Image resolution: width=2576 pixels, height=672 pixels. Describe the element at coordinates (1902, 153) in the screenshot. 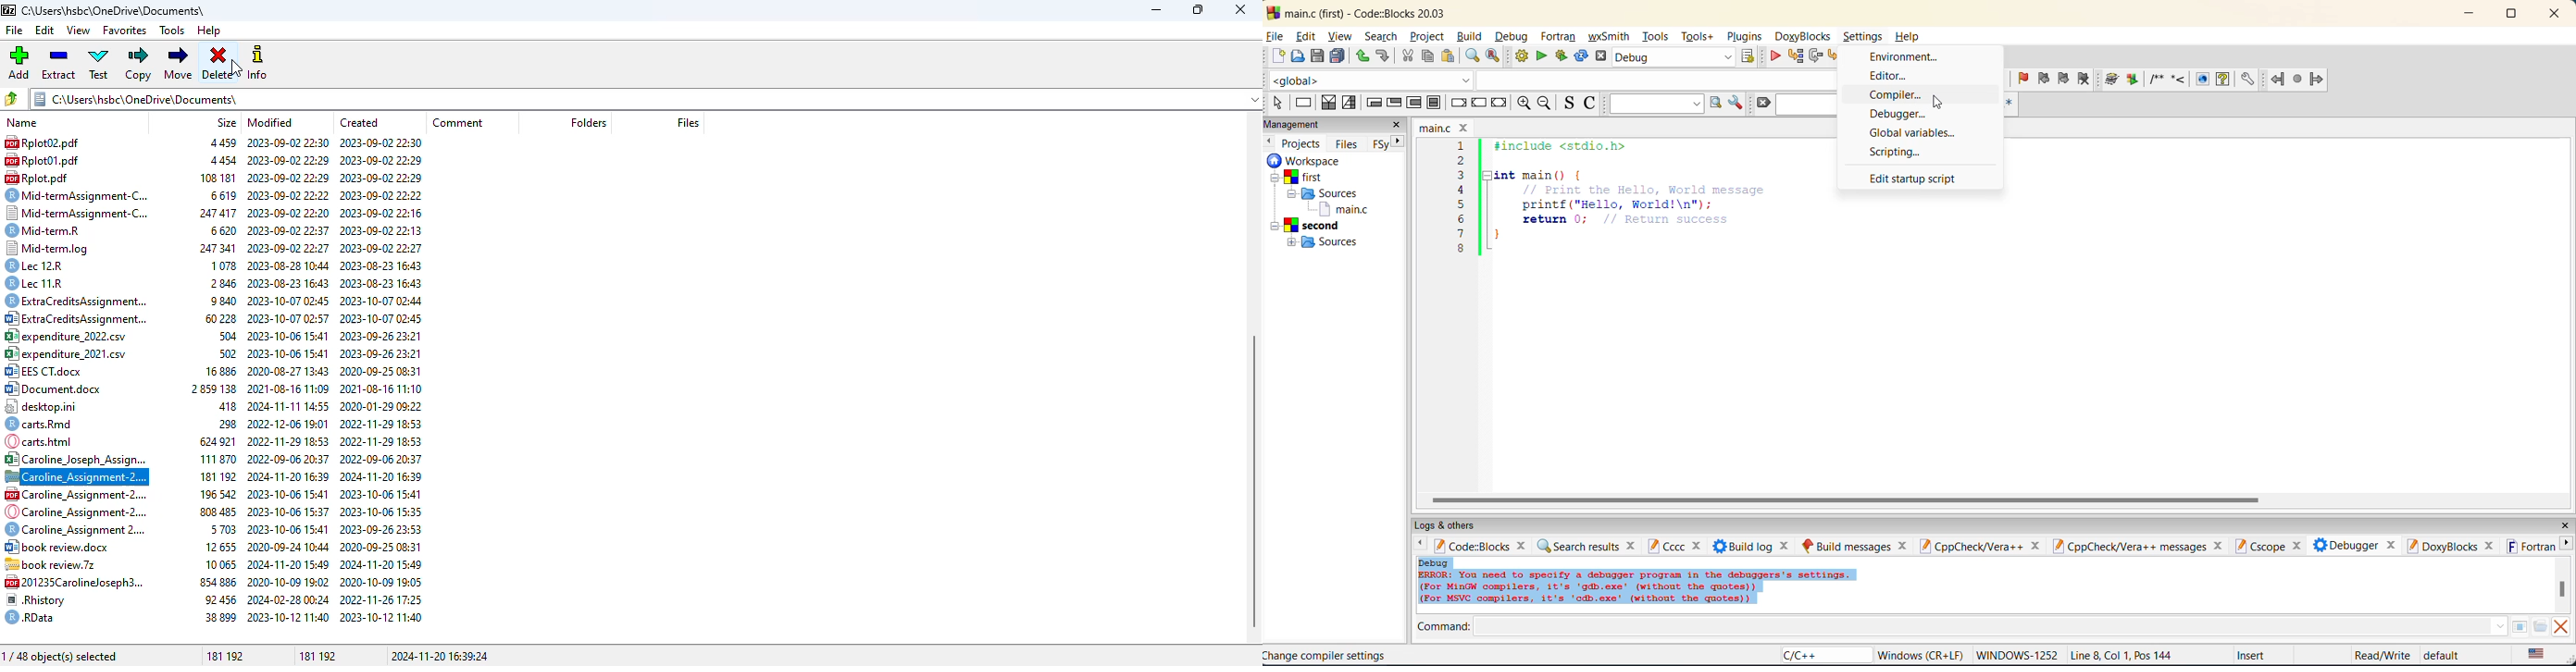

I see `scripting` at that location.